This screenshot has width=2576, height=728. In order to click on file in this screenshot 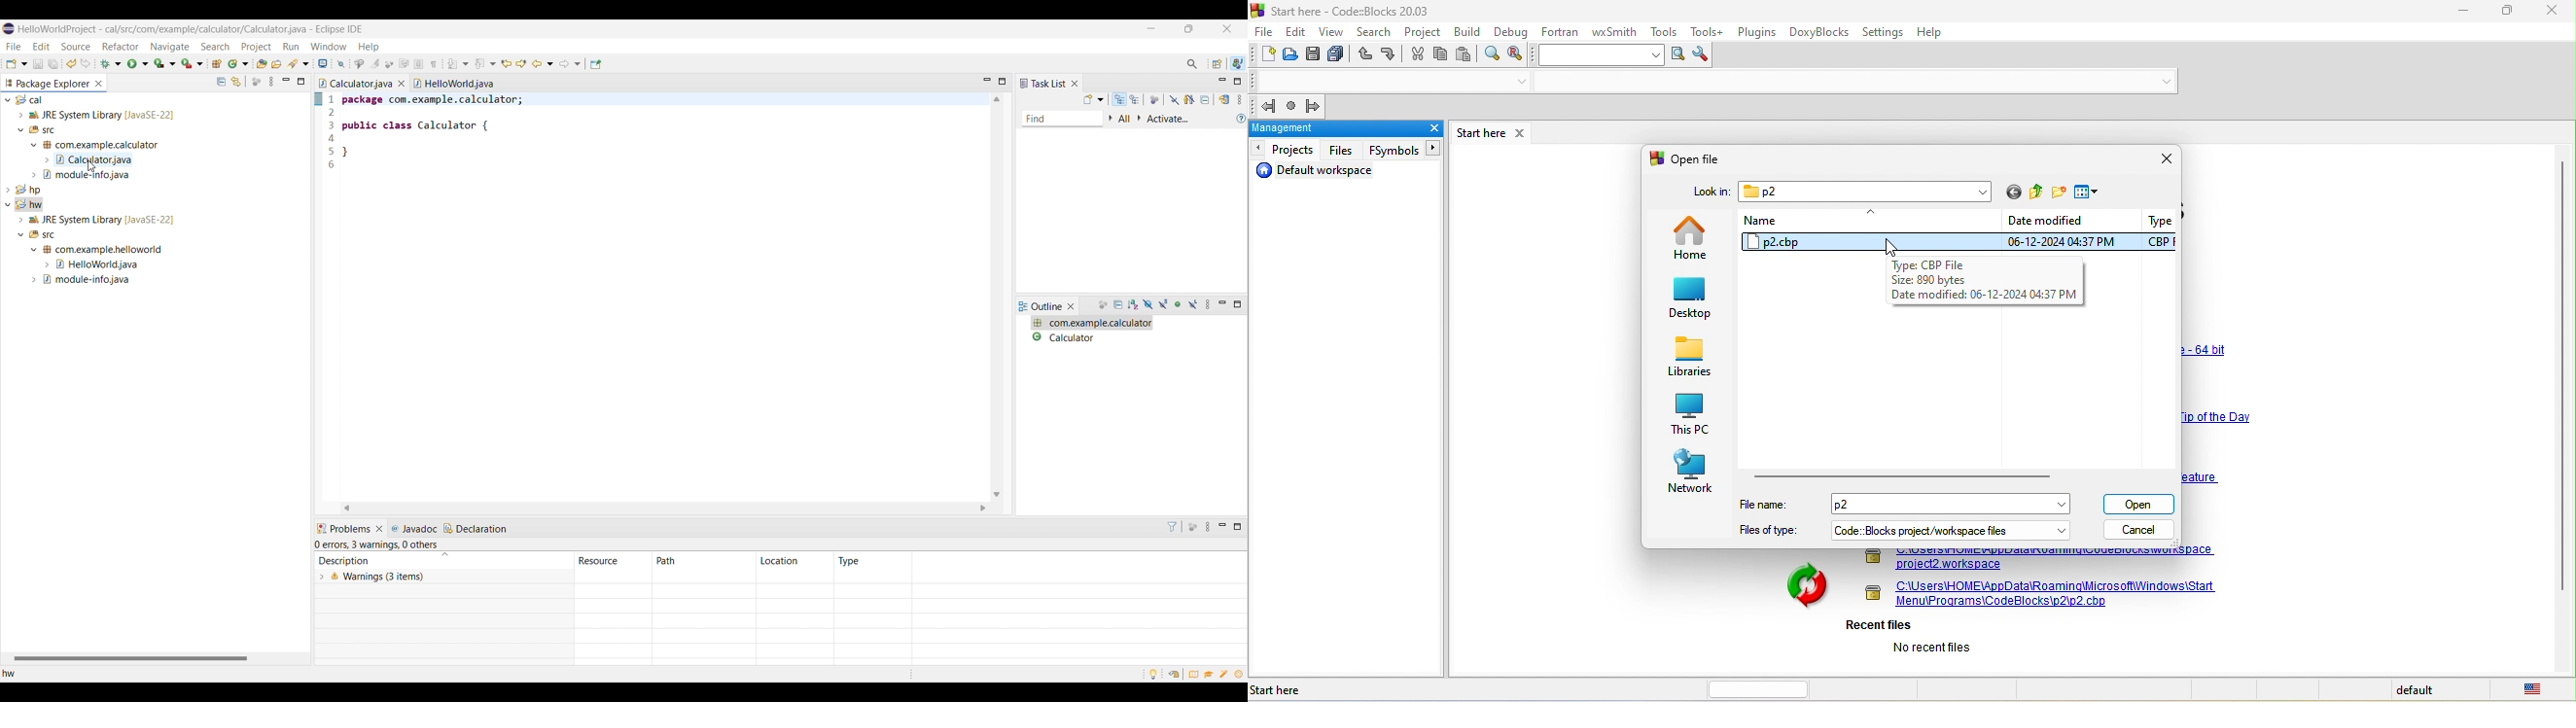, I will do `click(1265, 31)`.